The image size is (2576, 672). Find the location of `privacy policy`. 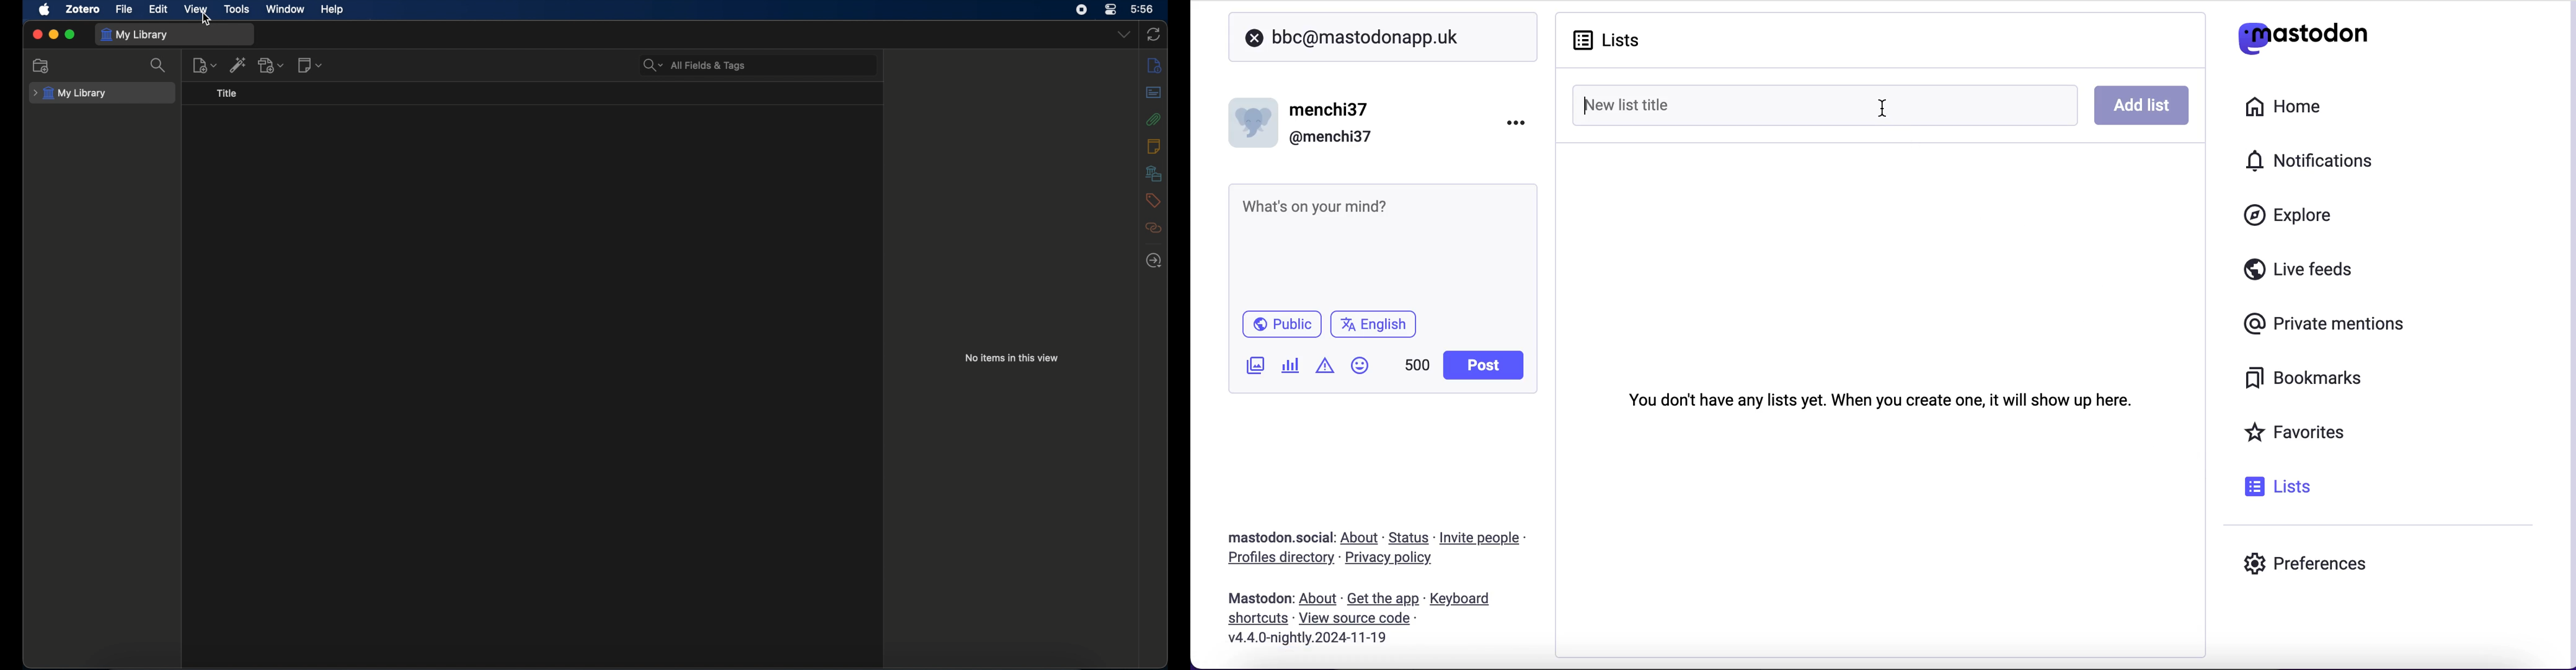

privacy policy is located at coordinates (1398, 559).